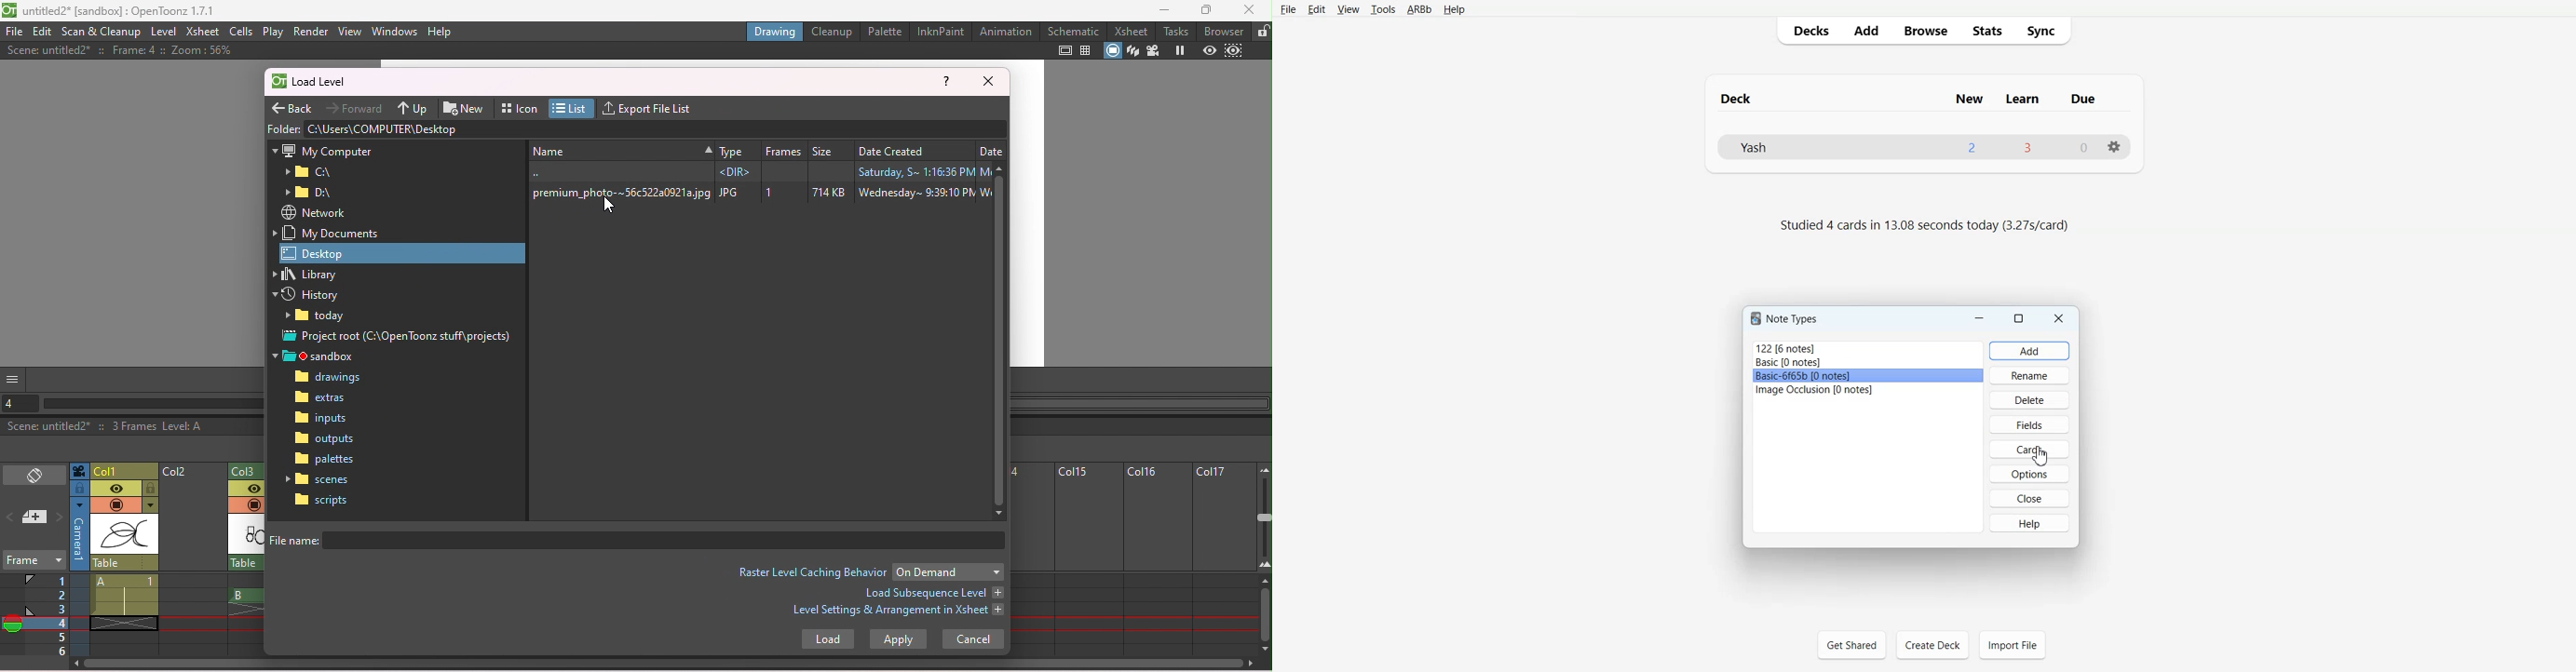 Image resolution: width=2576 pixels, height=672 pixels. What do you see at coordinates (1786, 318) in the screenshot?
I see `Text` at bounding box center [1786, 318].